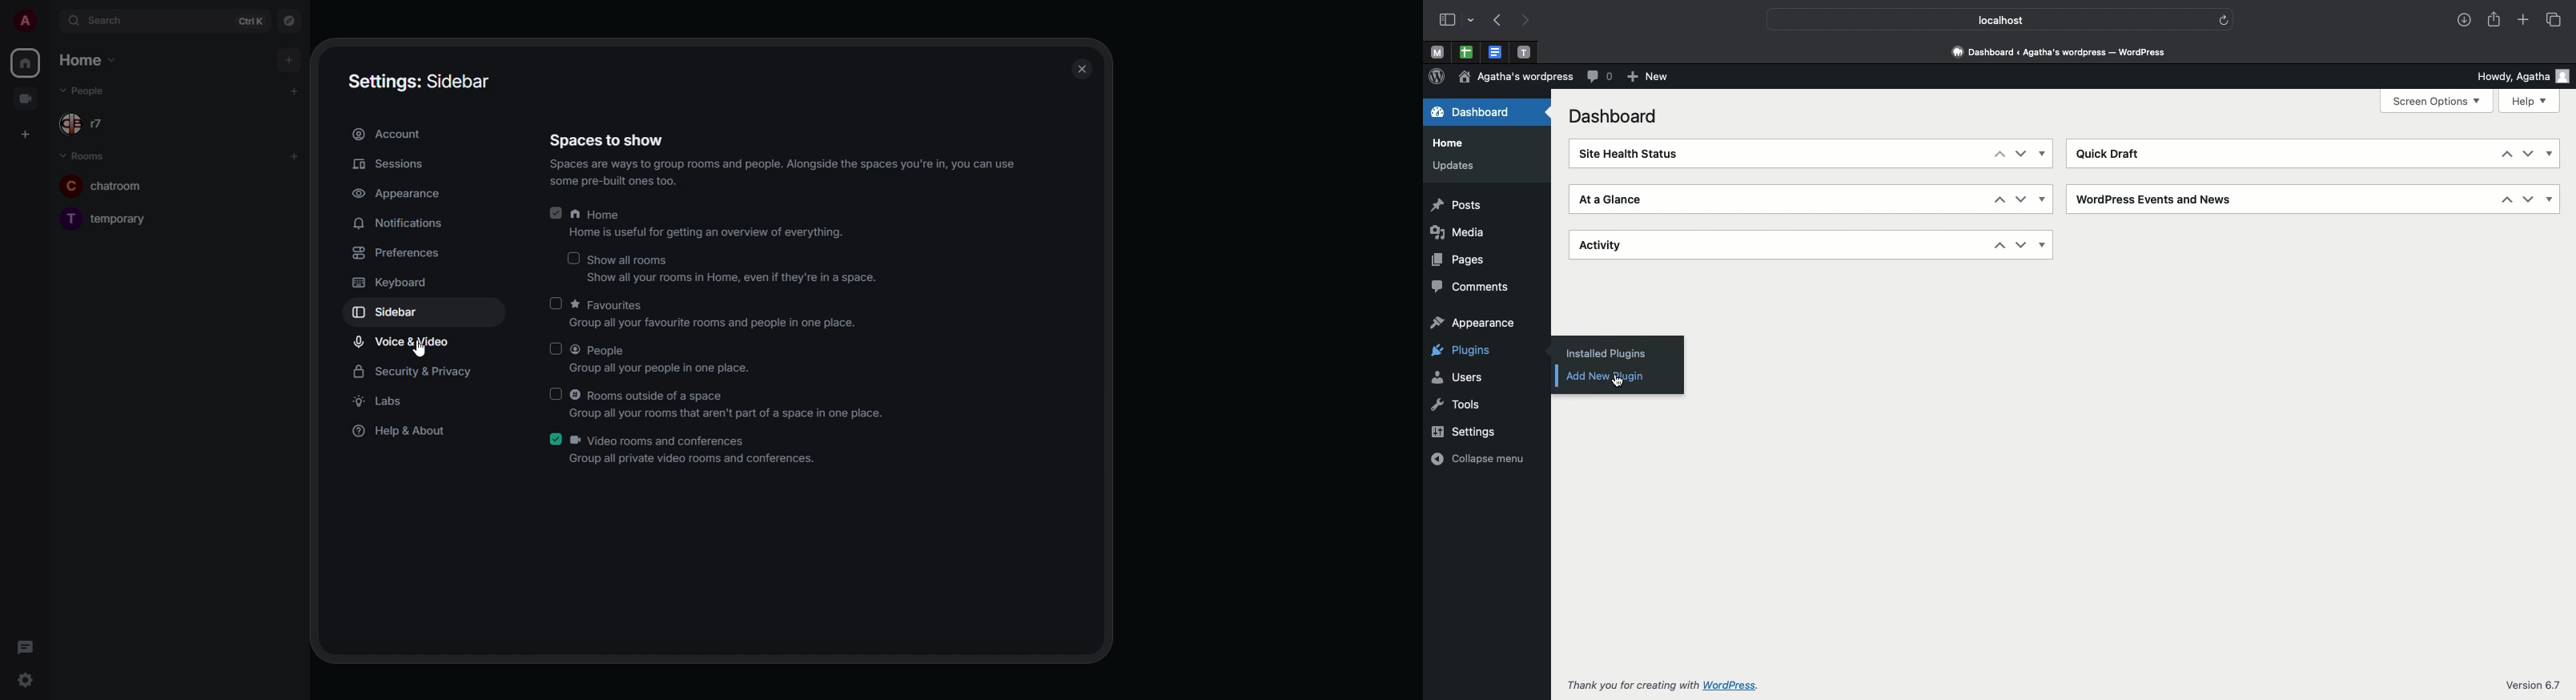  I want to click on click to enable, so click(576, 257).